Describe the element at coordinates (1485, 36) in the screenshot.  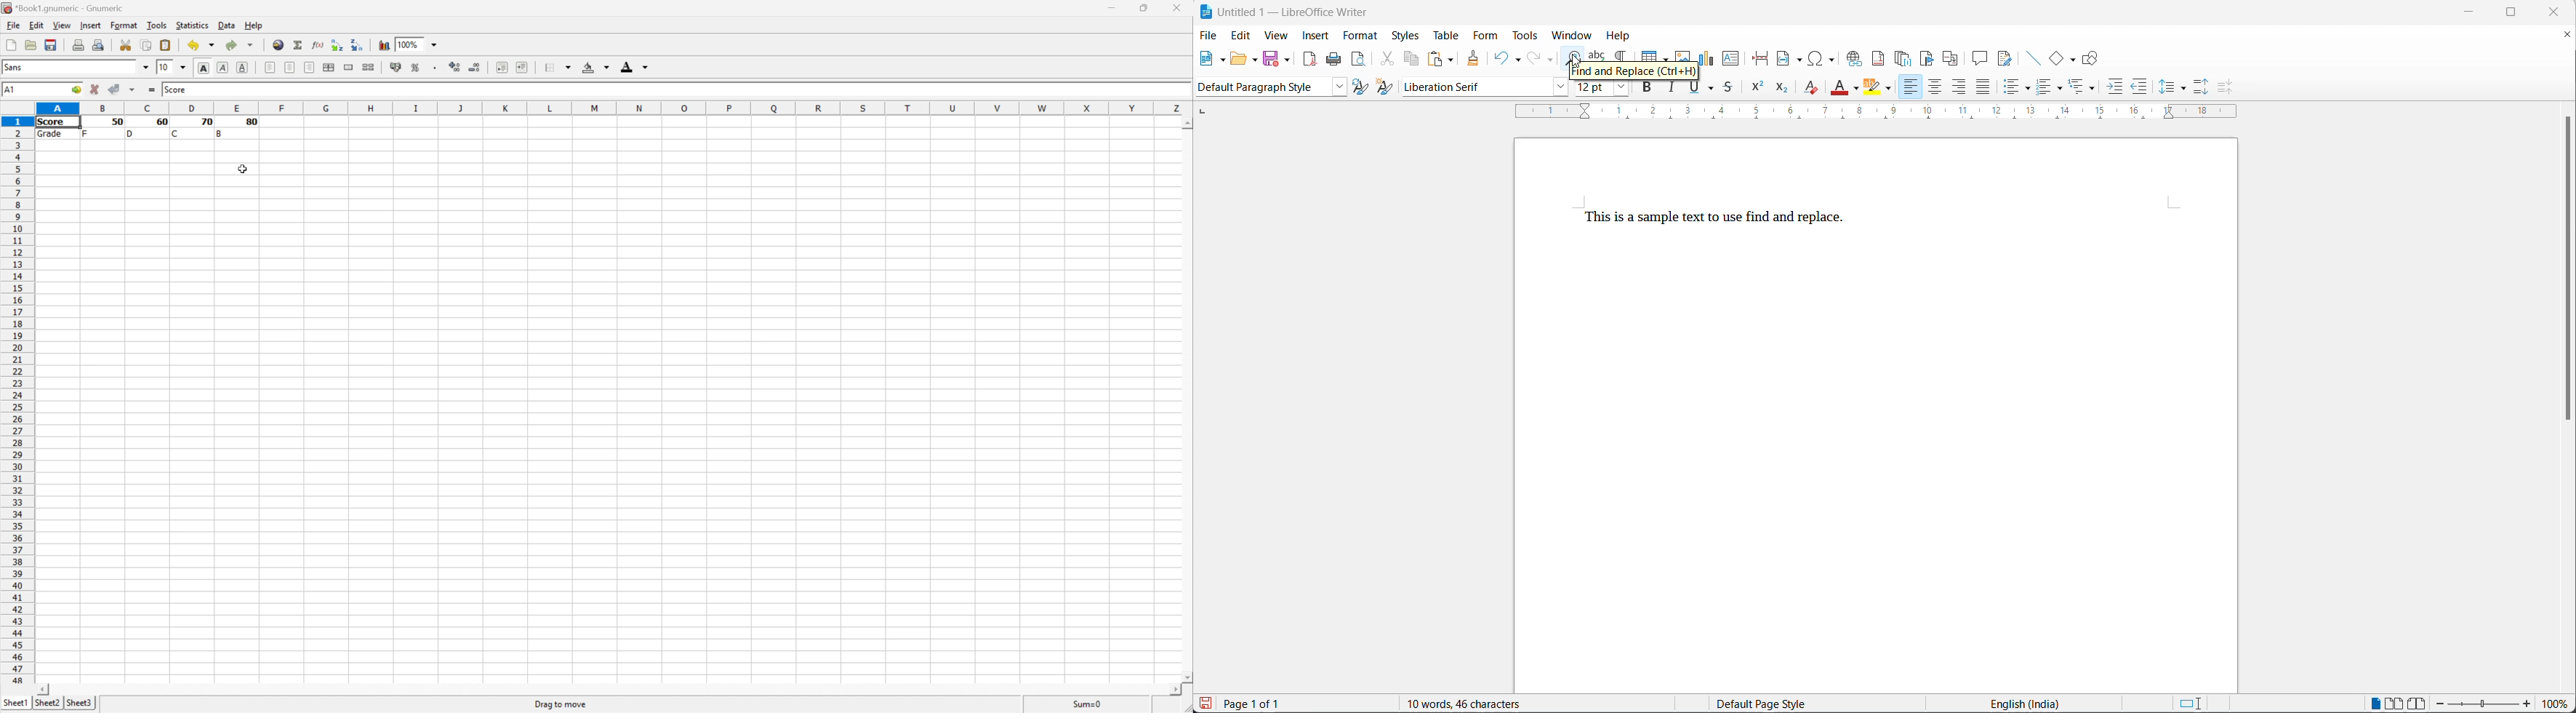
I see `form` at that location.